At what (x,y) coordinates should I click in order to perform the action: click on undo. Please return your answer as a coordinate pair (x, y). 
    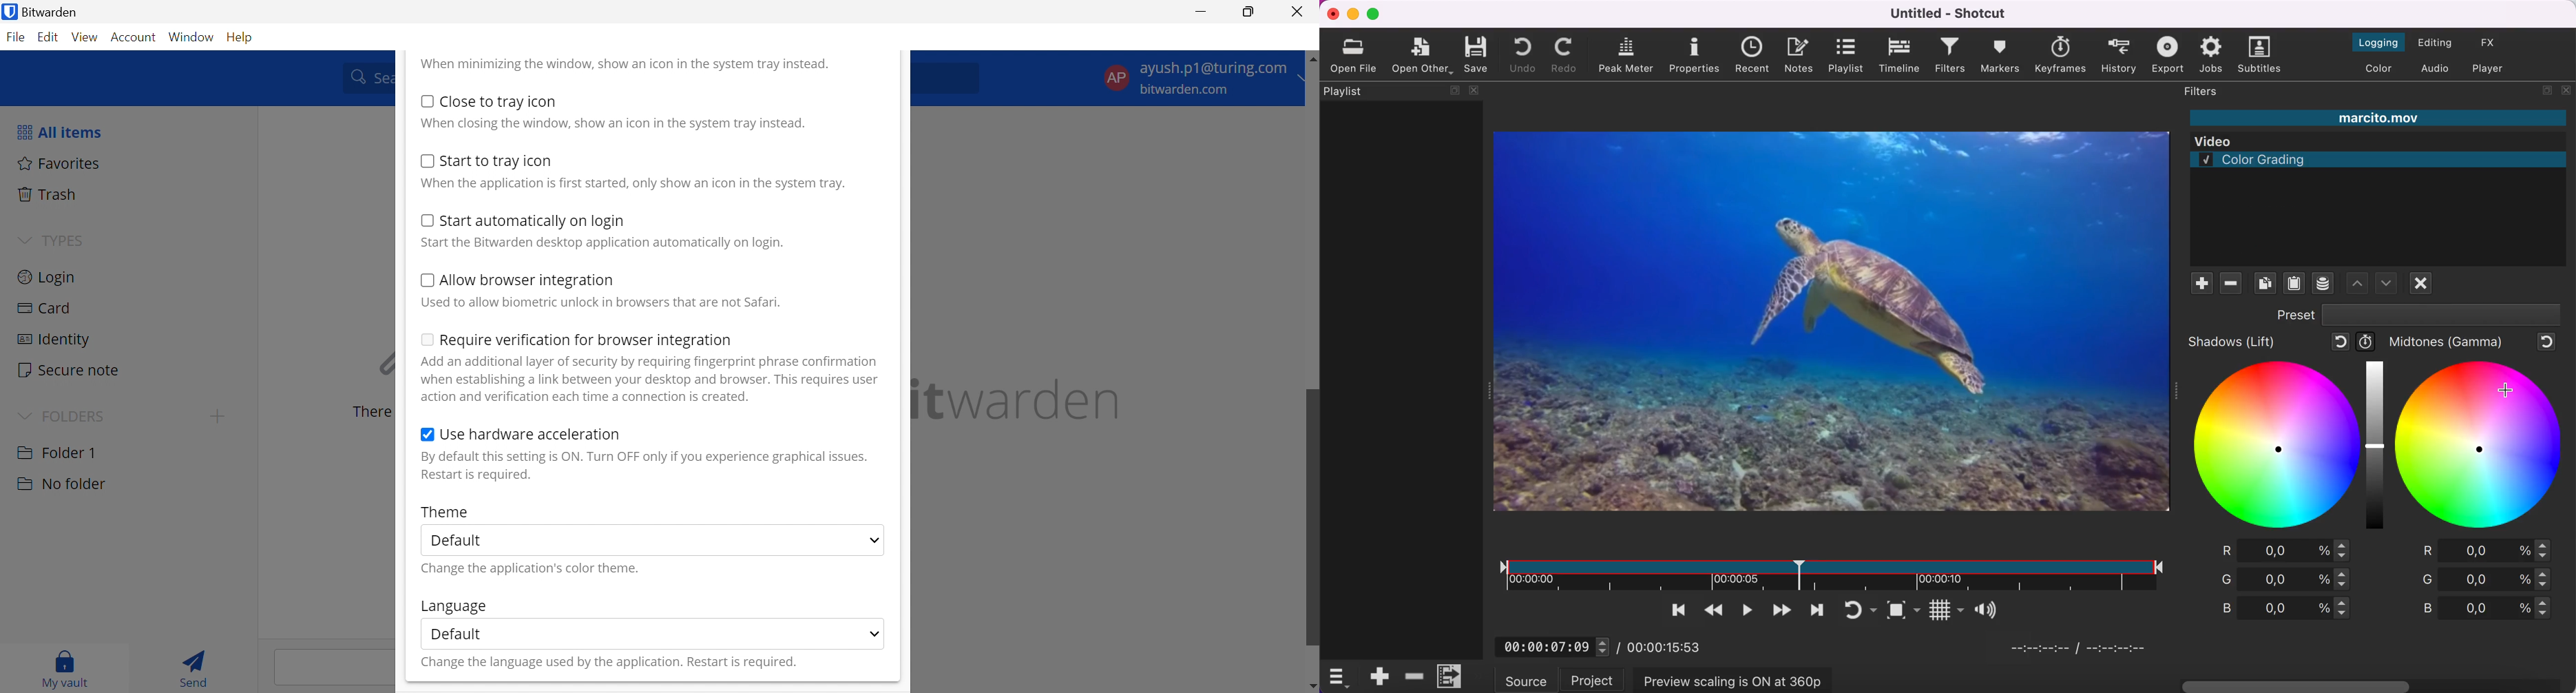
    Looking at the image, I should click on (1521, 55).